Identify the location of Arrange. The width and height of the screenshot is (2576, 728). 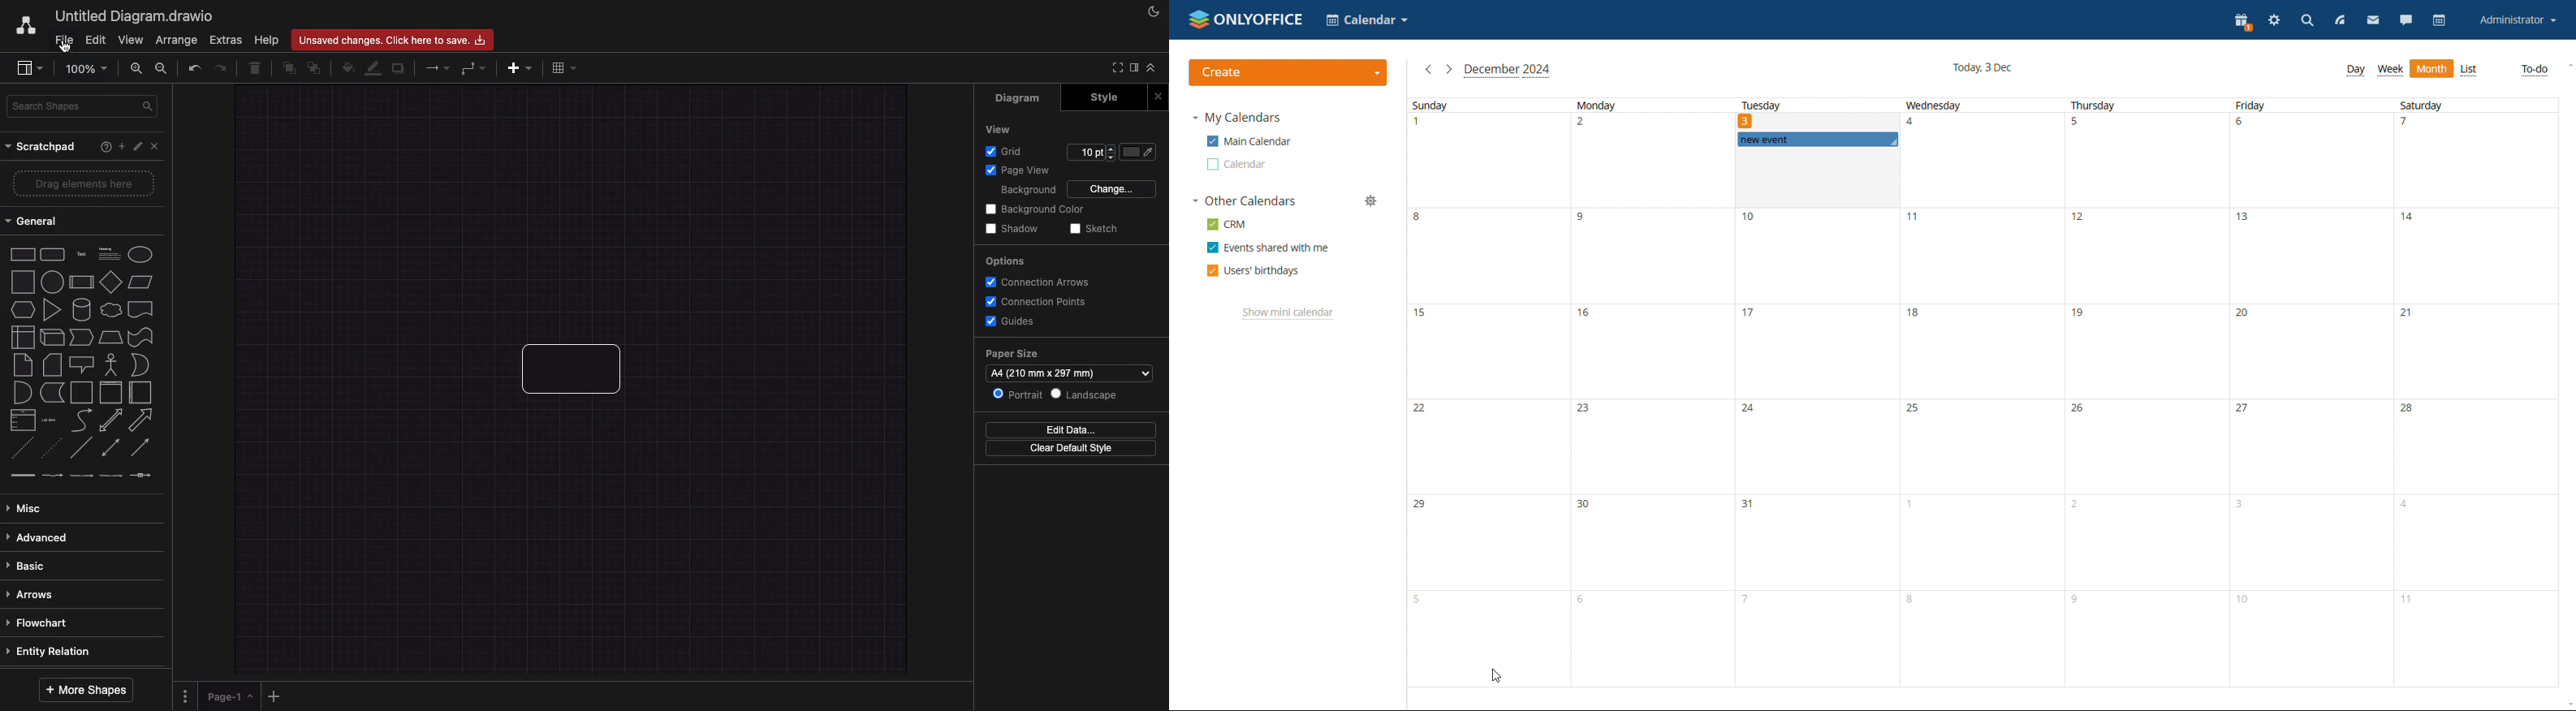
(176, 41).